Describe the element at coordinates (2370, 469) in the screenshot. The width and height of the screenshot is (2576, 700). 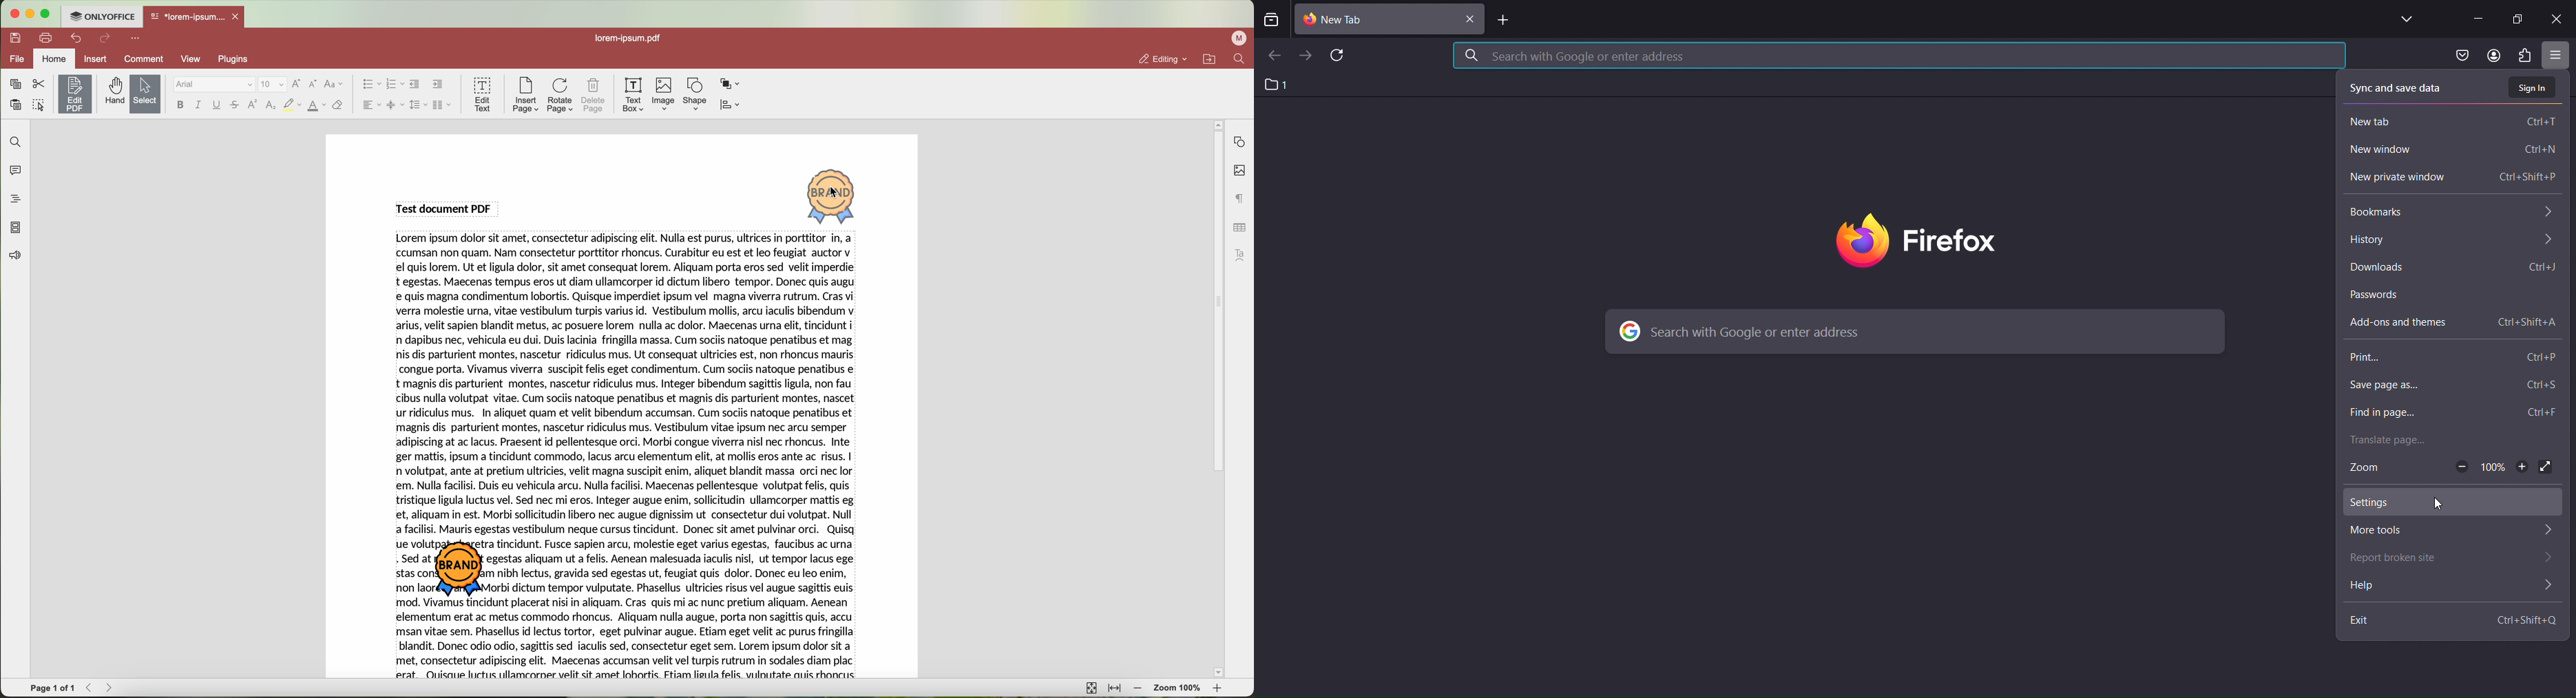
I see `zoom ` at that location.